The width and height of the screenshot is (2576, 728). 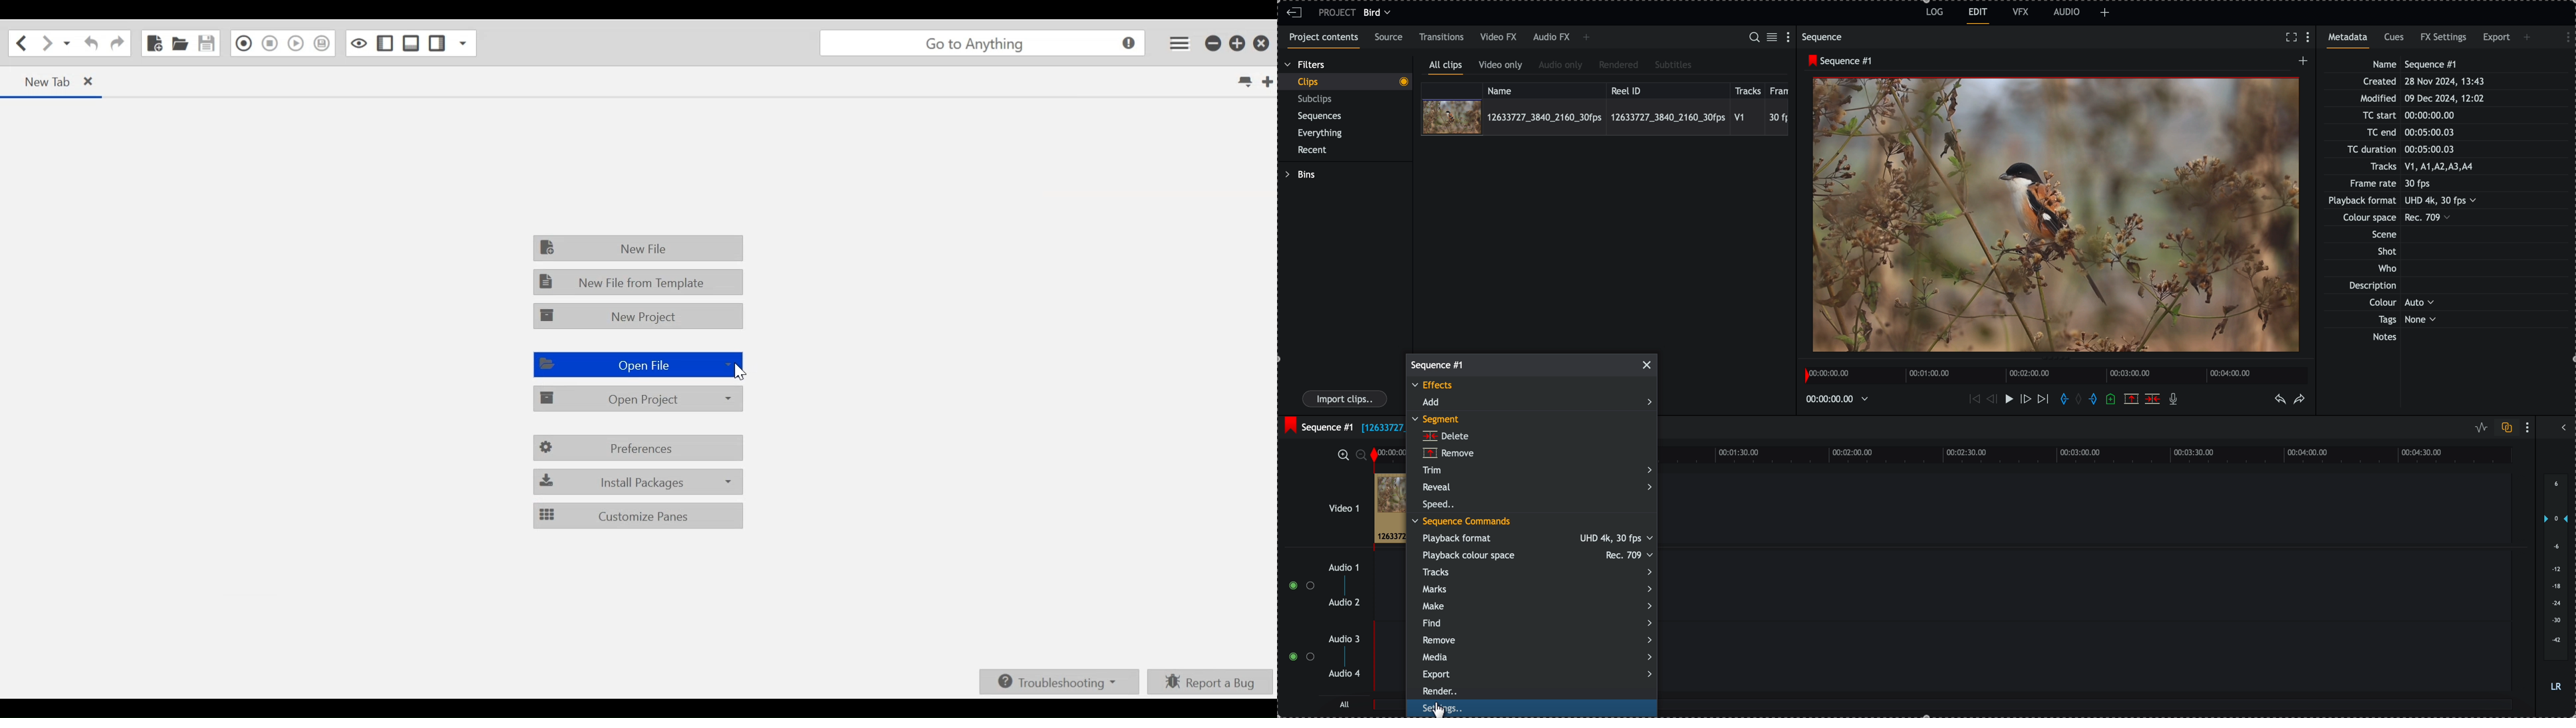 I want to click on render, so click(x=1444, y=691).